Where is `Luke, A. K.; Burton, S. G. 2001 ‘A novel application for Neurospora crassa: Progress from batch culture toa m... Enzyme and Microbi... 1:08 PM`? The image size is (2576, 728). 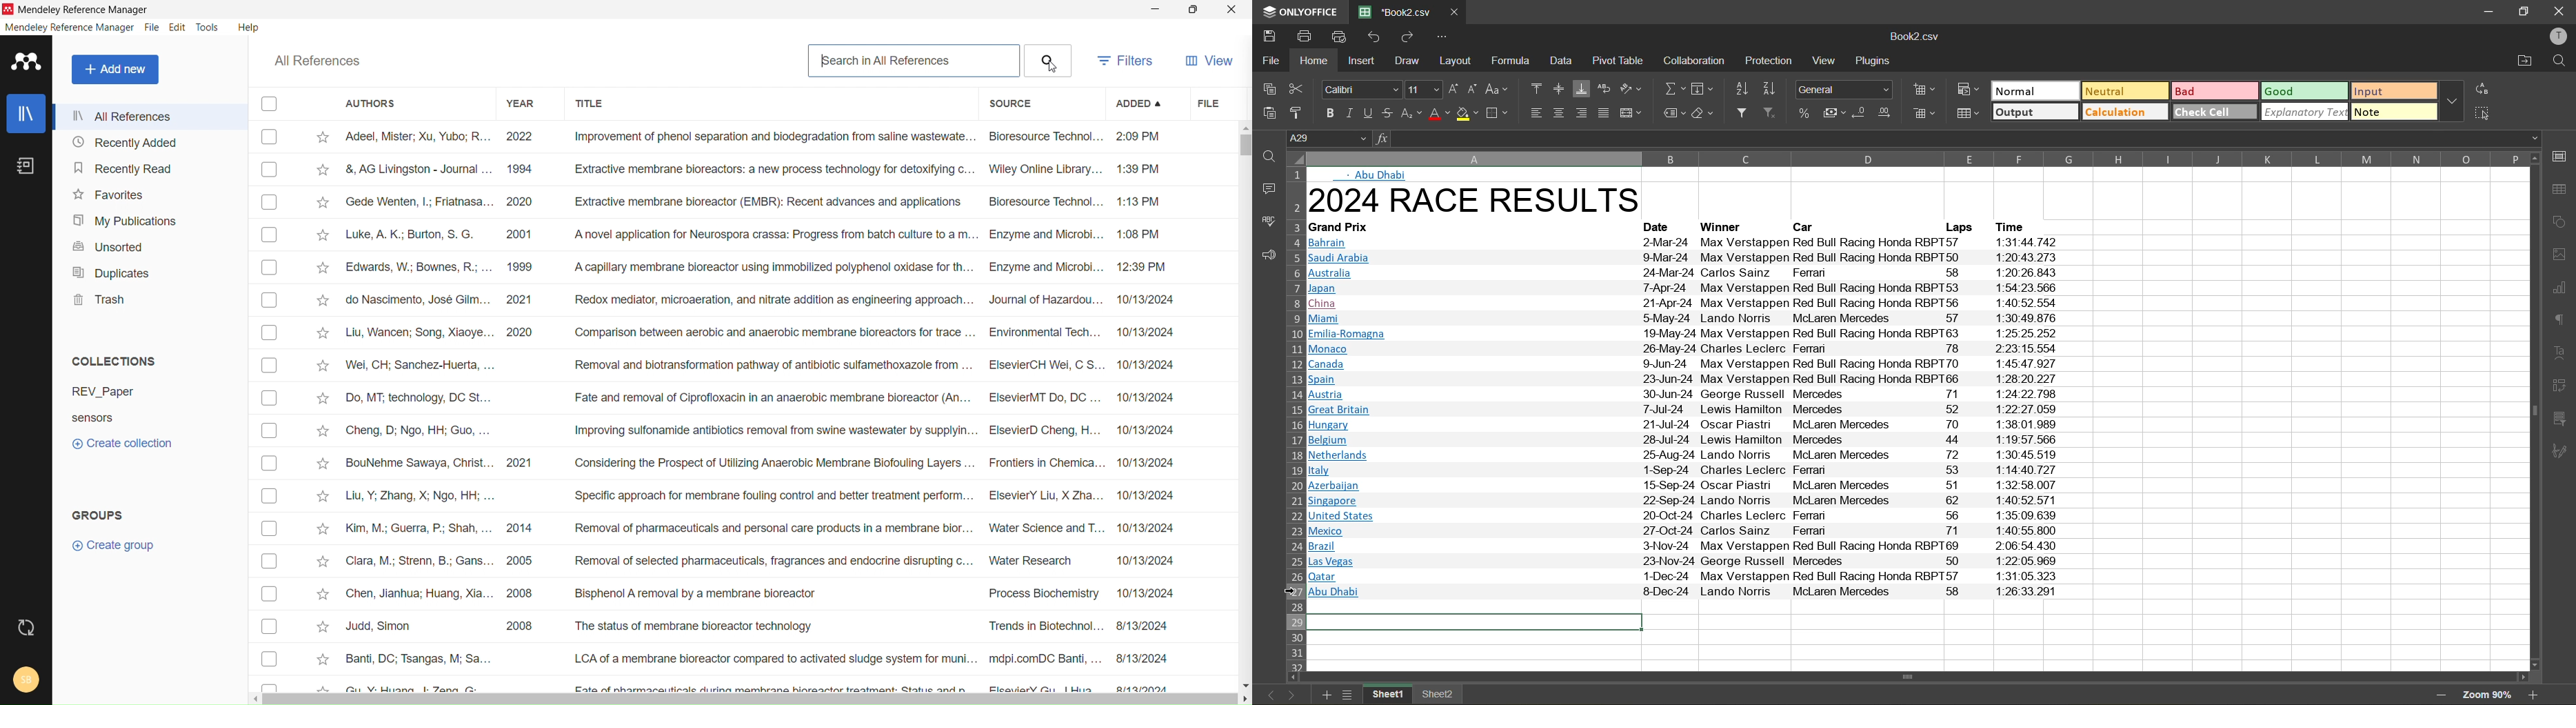
Luke, A. K.; Burton, S. G. 2001 ‘A novel application for Neurospora crassa: Progress from batch culture toa m... Enzyme and Microbi... 1:08 PM is located at coordinates (768, 234).